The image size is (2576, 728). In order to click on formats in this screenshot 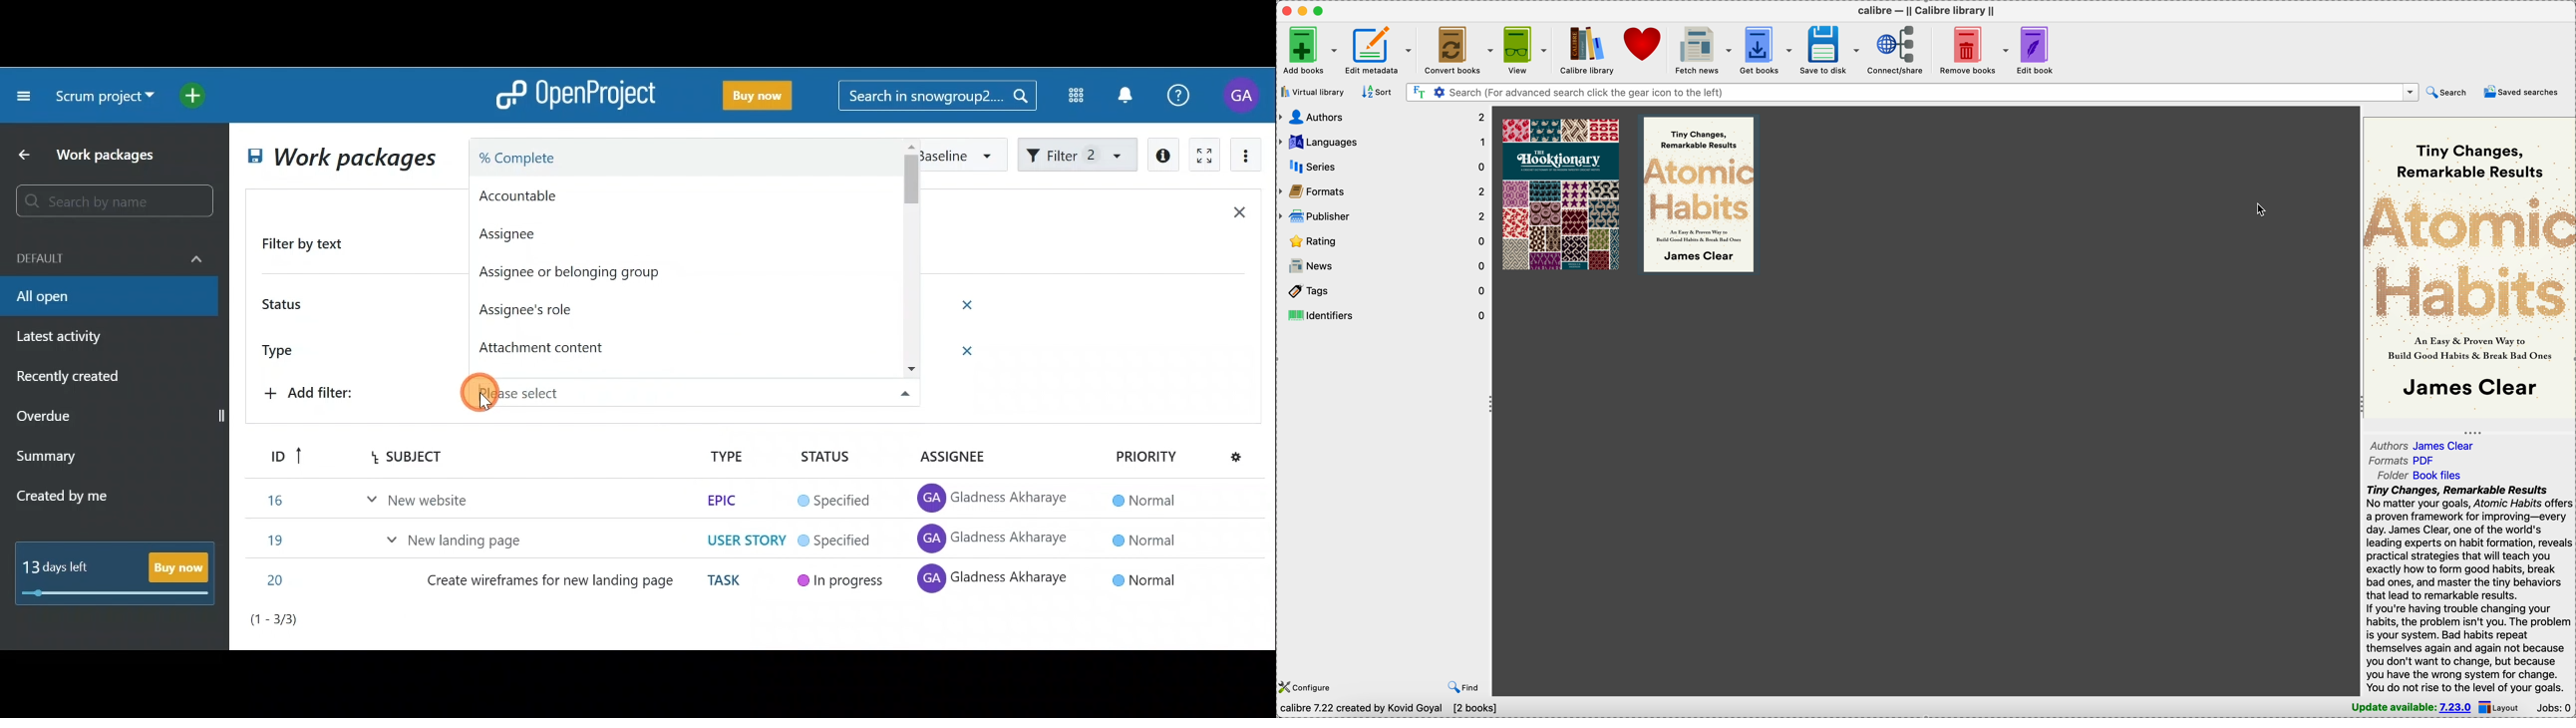, I will do `click(1384, 192)`.